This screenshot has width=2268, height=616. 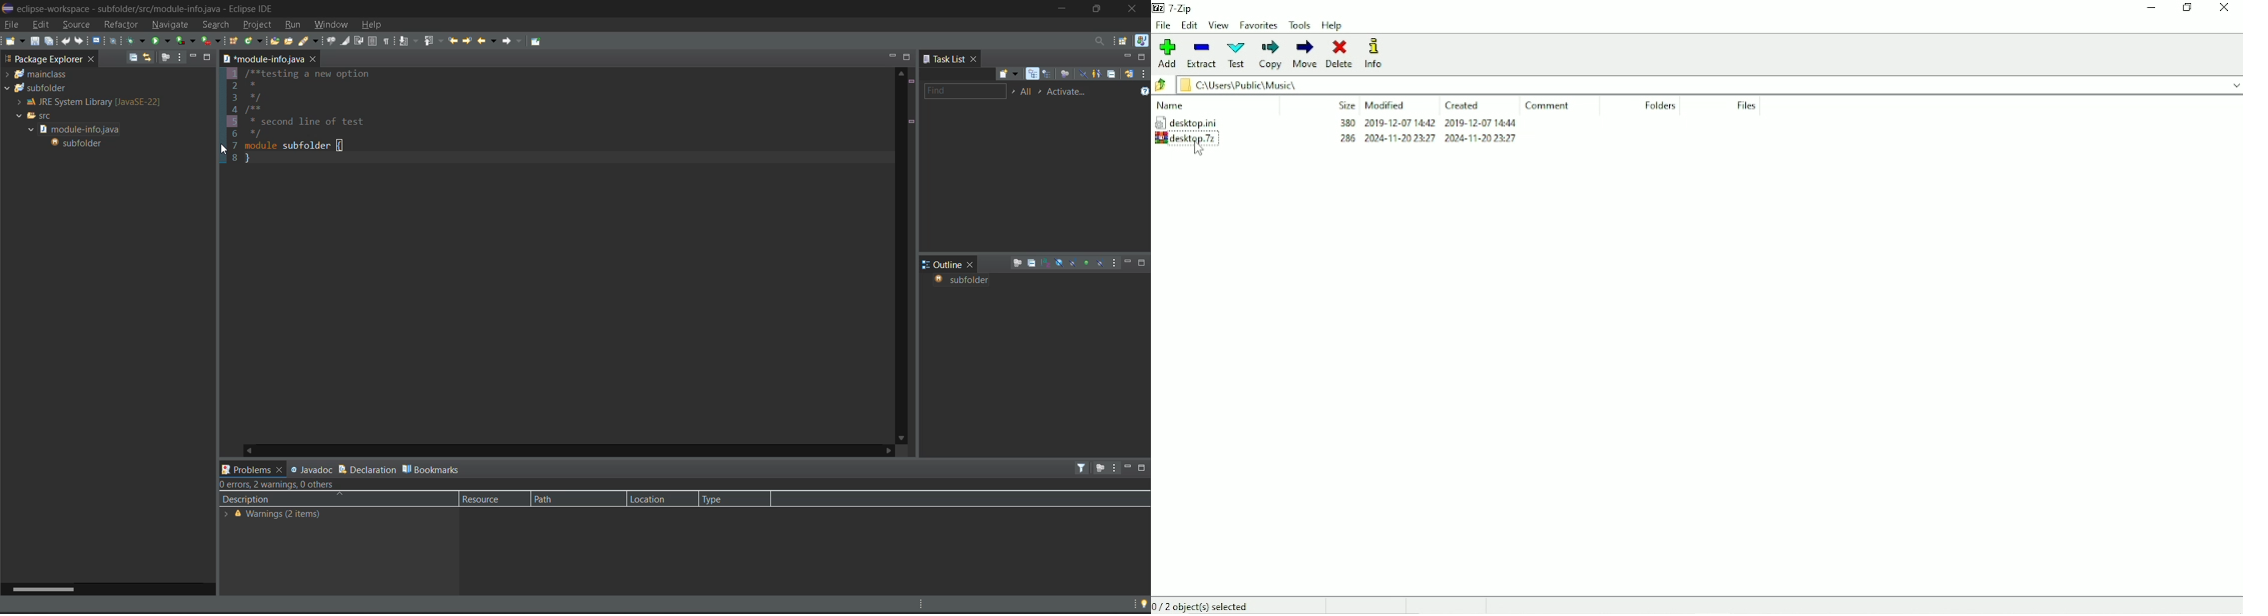 I want to click on open perspective, so click(x=1122, y=40).